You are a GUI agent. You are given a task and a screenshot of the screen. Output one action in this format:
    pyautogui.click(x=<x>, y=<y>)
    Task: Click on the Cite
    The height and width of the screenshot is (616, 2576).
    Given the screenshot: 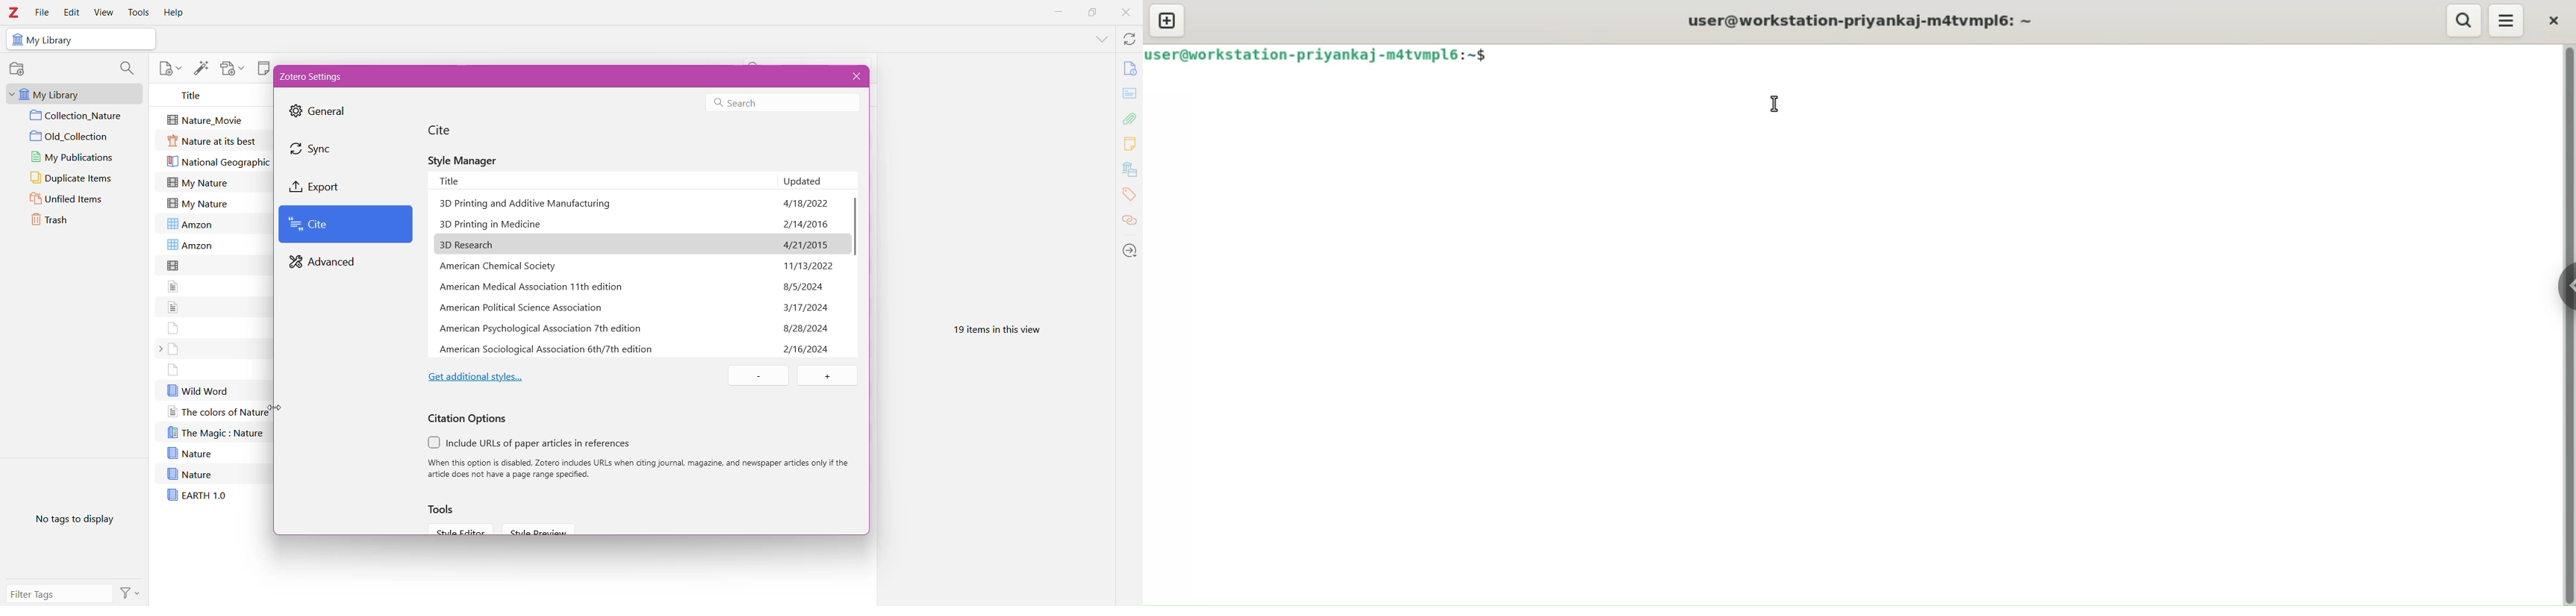 What is the action you would take?
    pyautogui.click(x=448, y=130)
    